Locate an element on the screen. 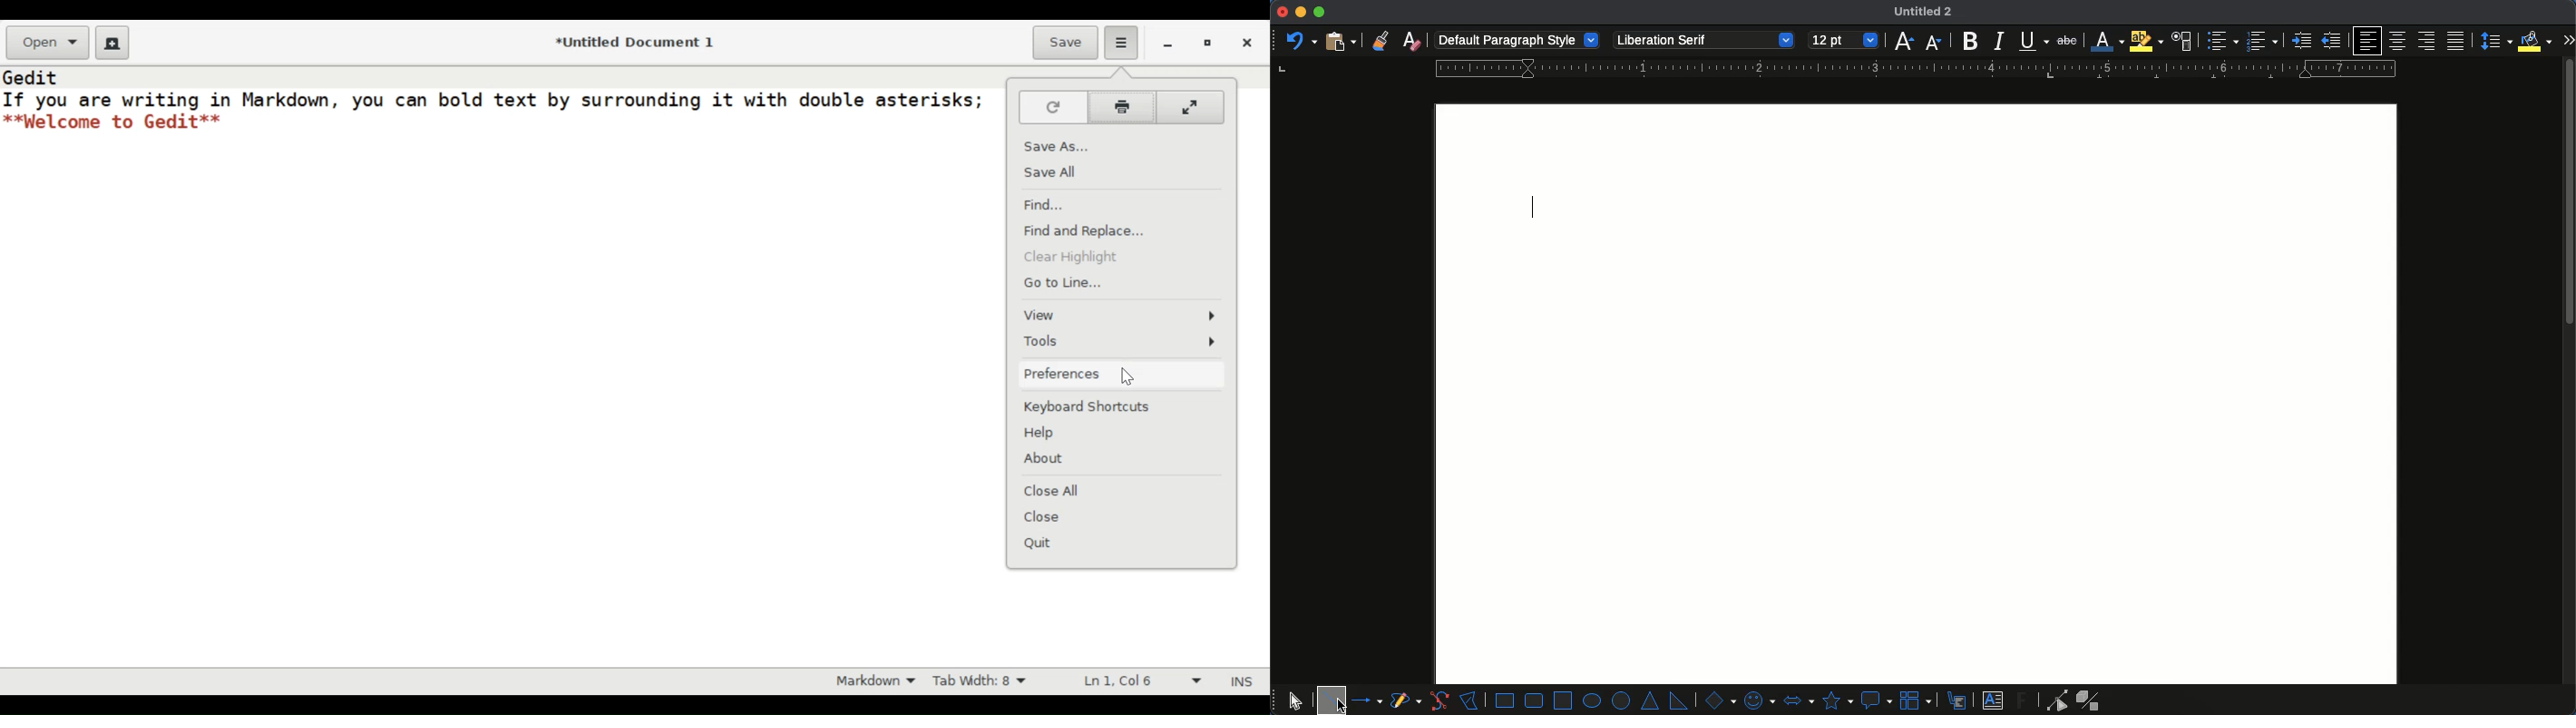 This screenshot has width=2576, height=728. Tab Width is located at coordinates (984, 681).